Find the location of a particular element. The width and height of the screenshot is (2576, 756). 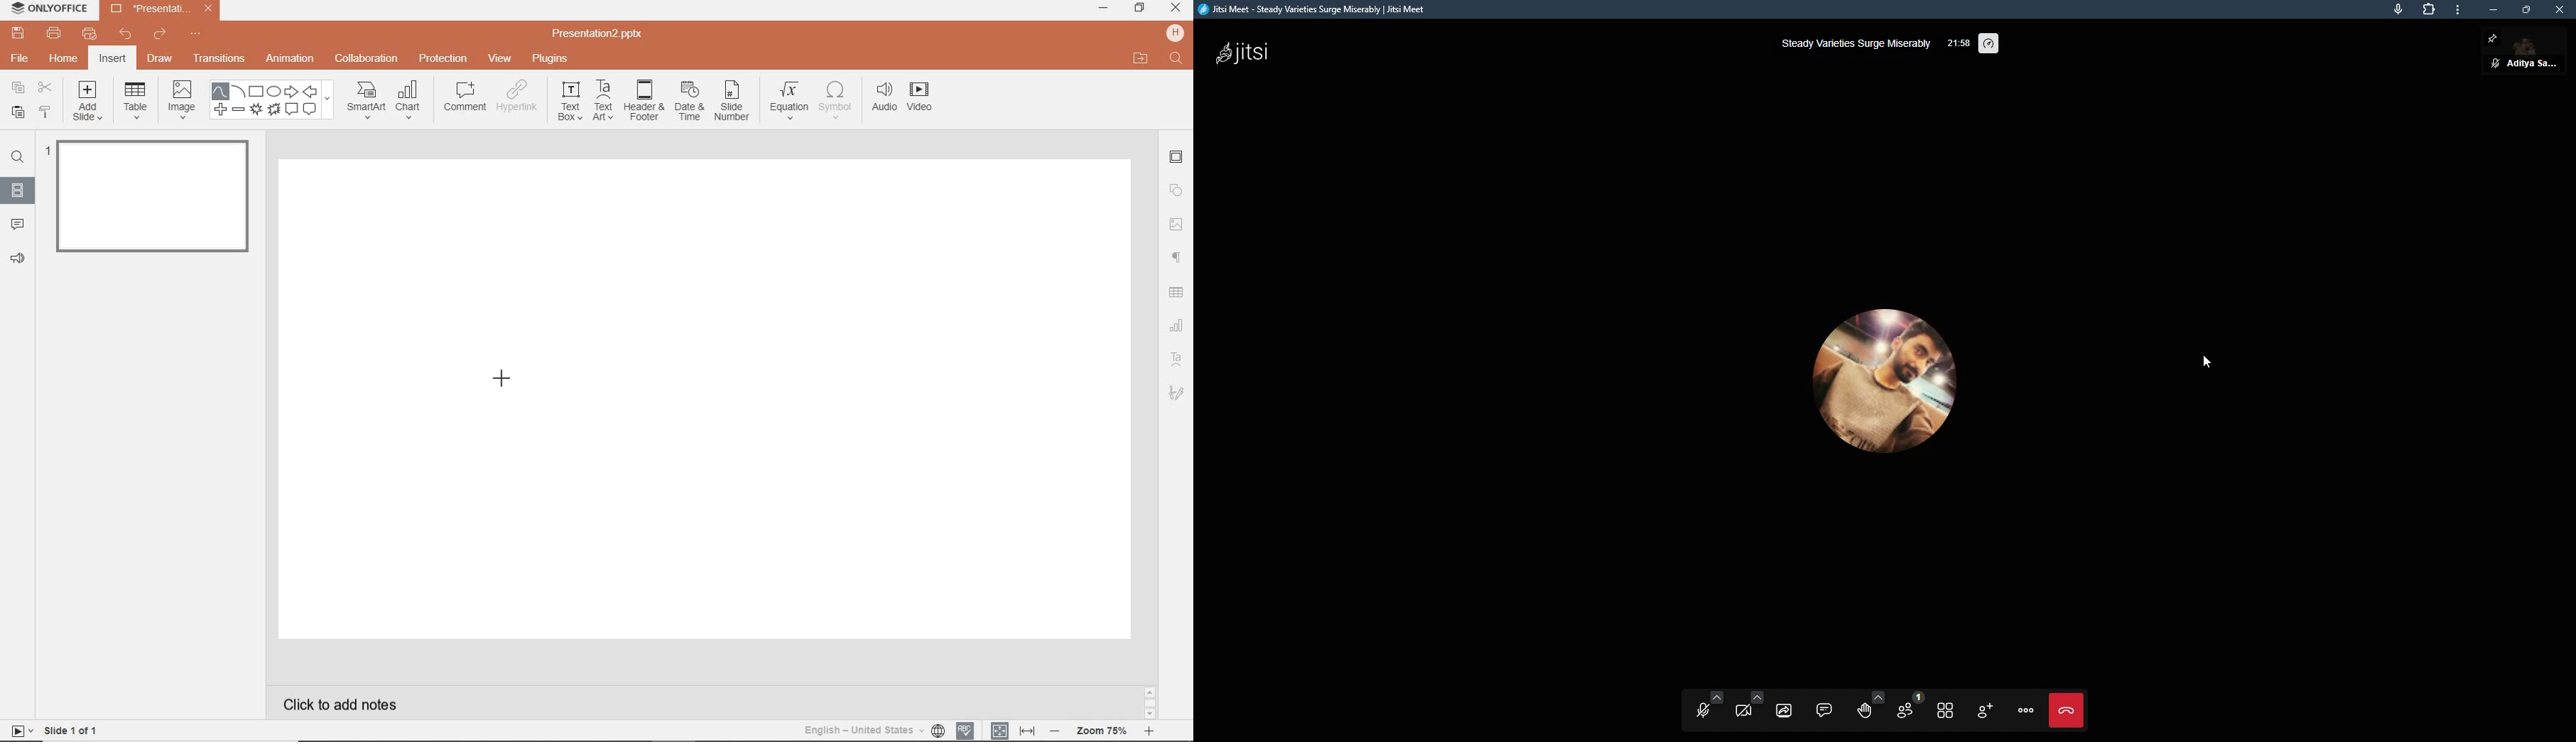

CUSTOMIZE QUICK ACCESS TOOLBAR is located at coordinates (195, 36).